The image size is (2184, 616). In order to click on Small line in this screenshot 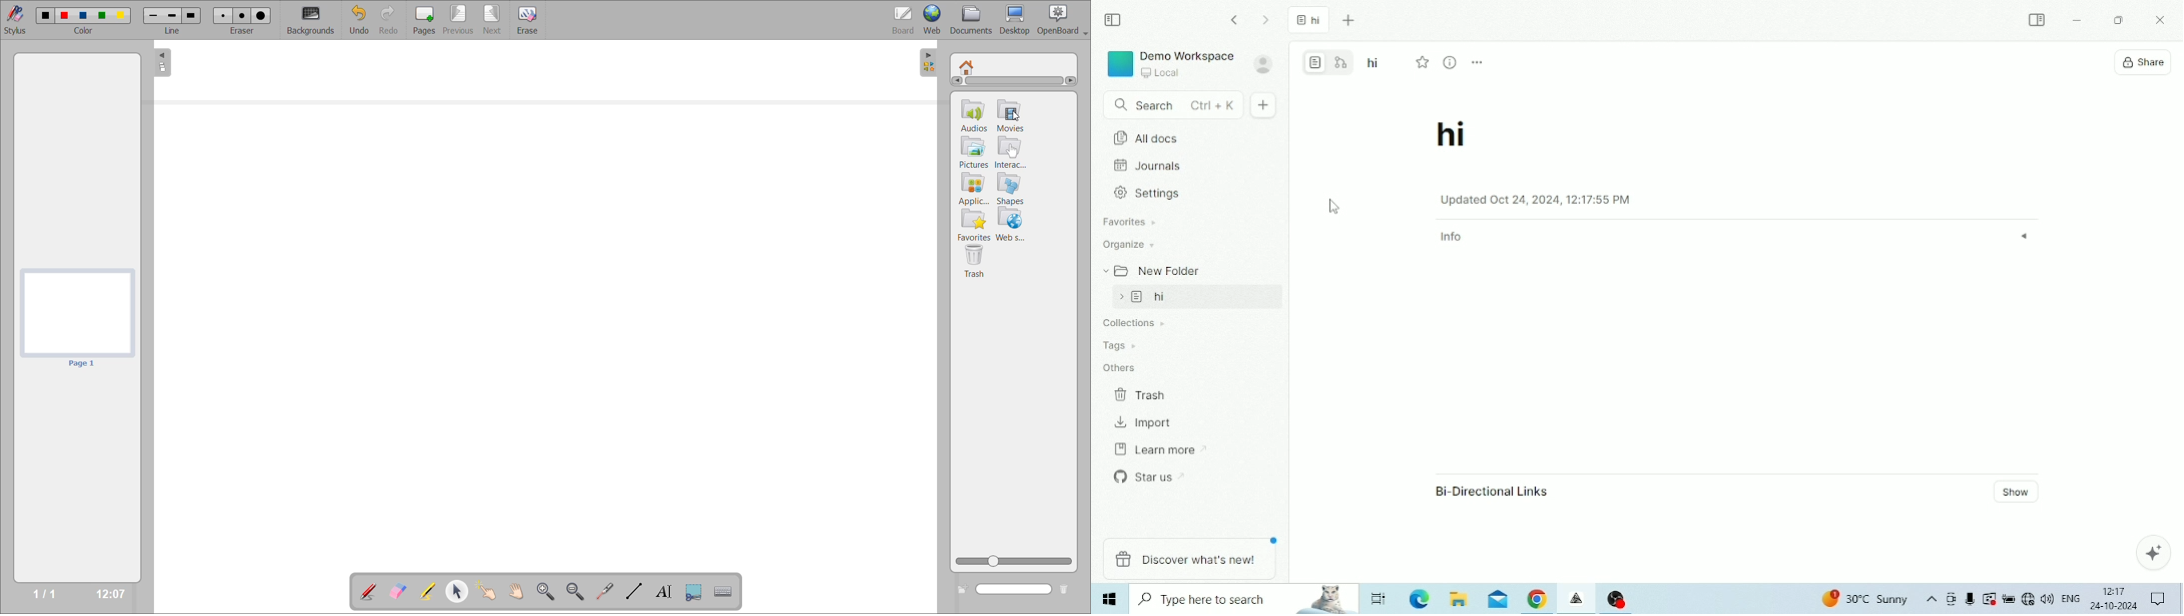, I will do `click(152, 15)`.